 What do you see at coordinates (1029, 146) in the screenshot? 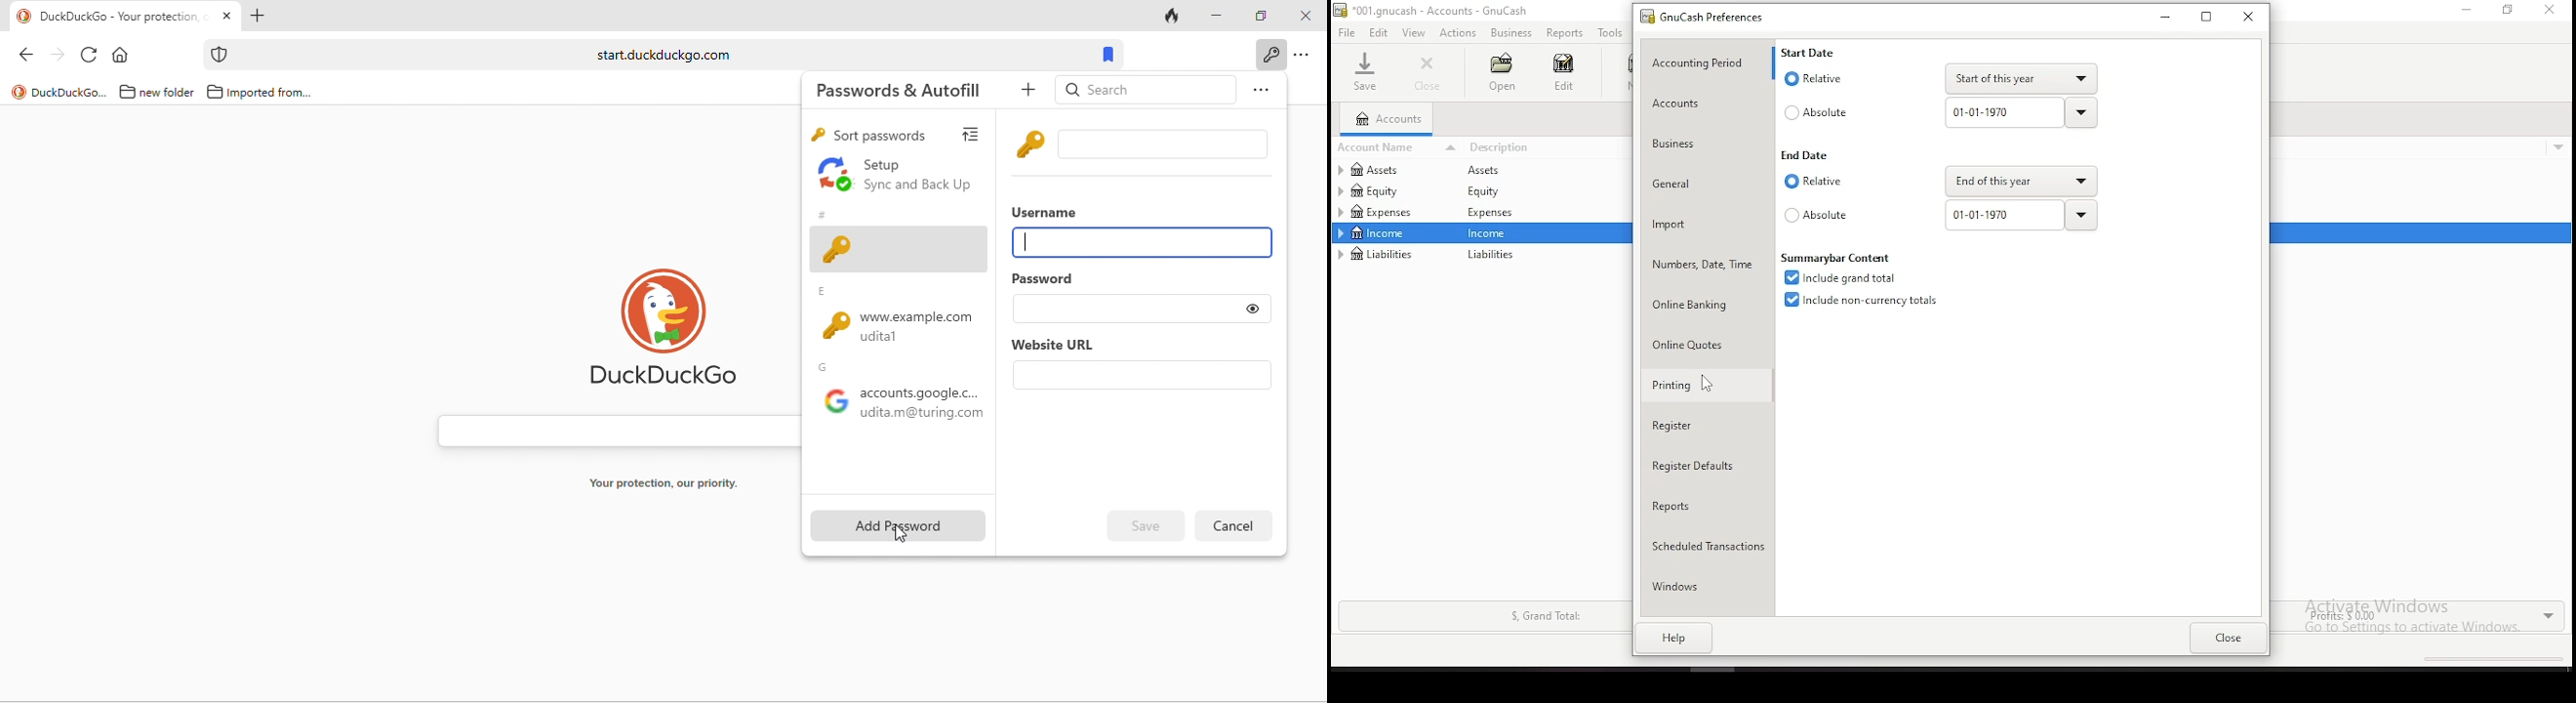
I see `key icon` at bounding box center [1029, 146].